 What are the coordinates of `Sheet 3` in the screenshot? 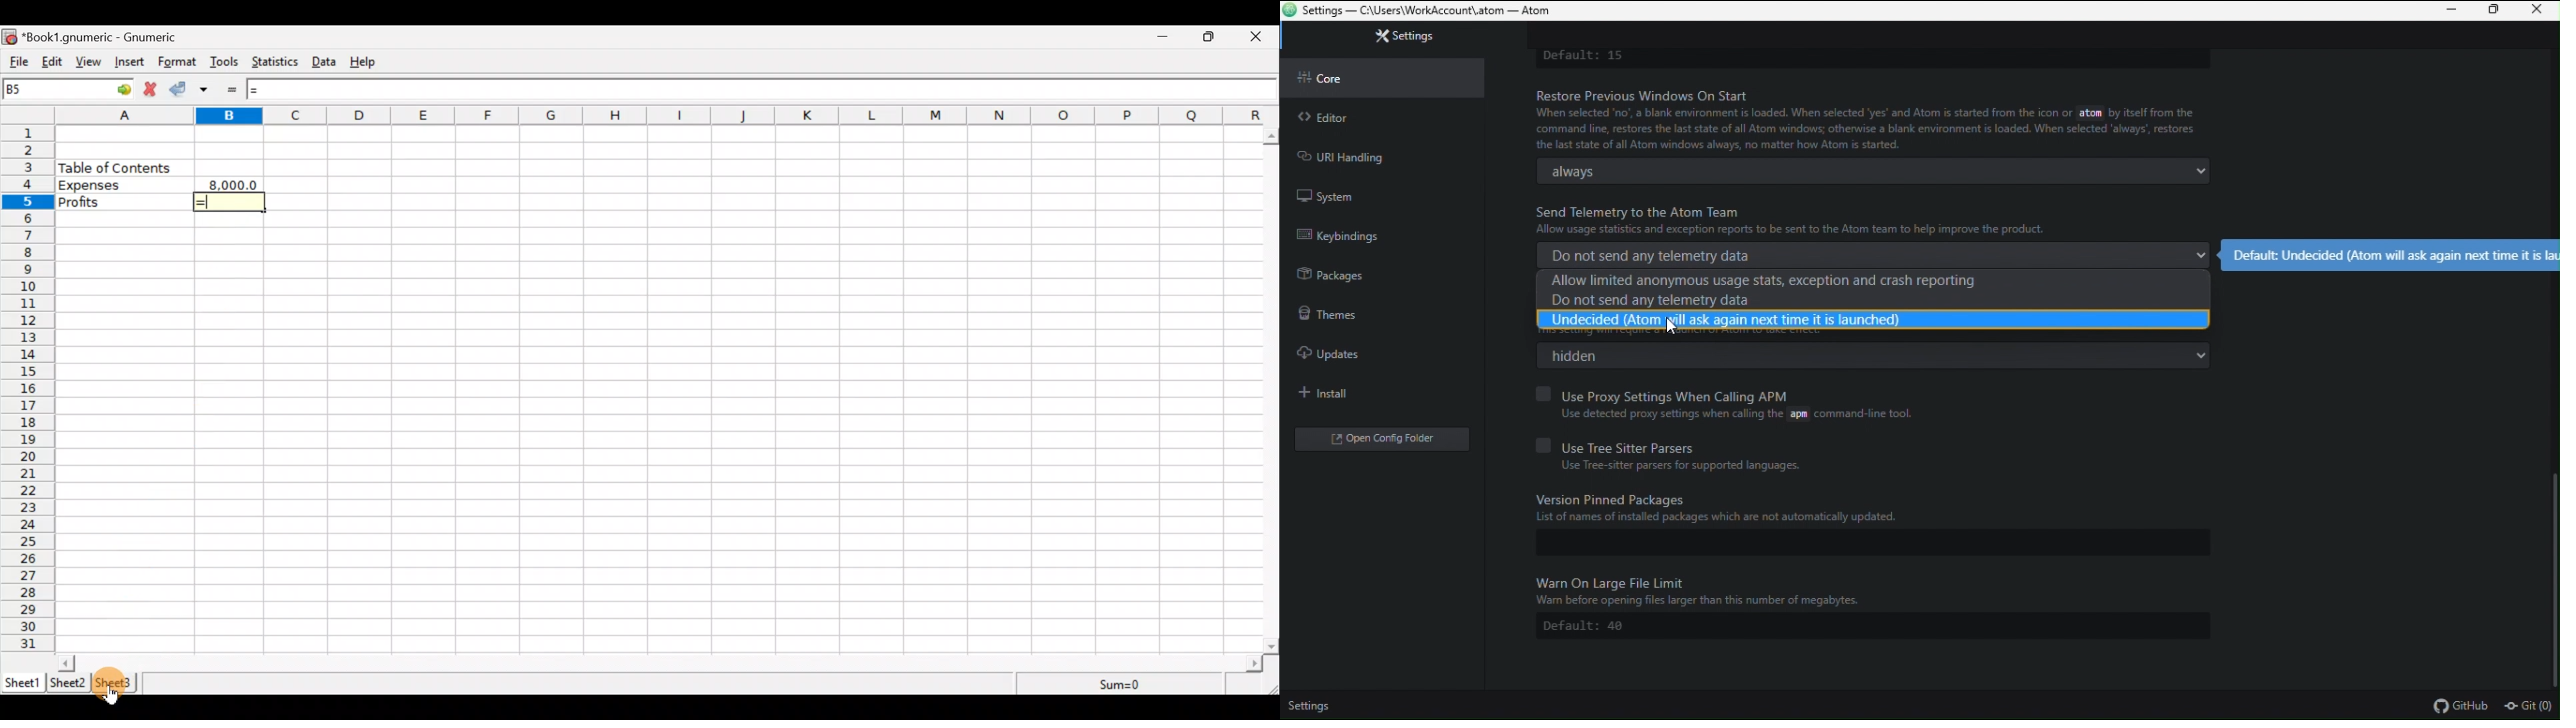 It's located at (116, 683).